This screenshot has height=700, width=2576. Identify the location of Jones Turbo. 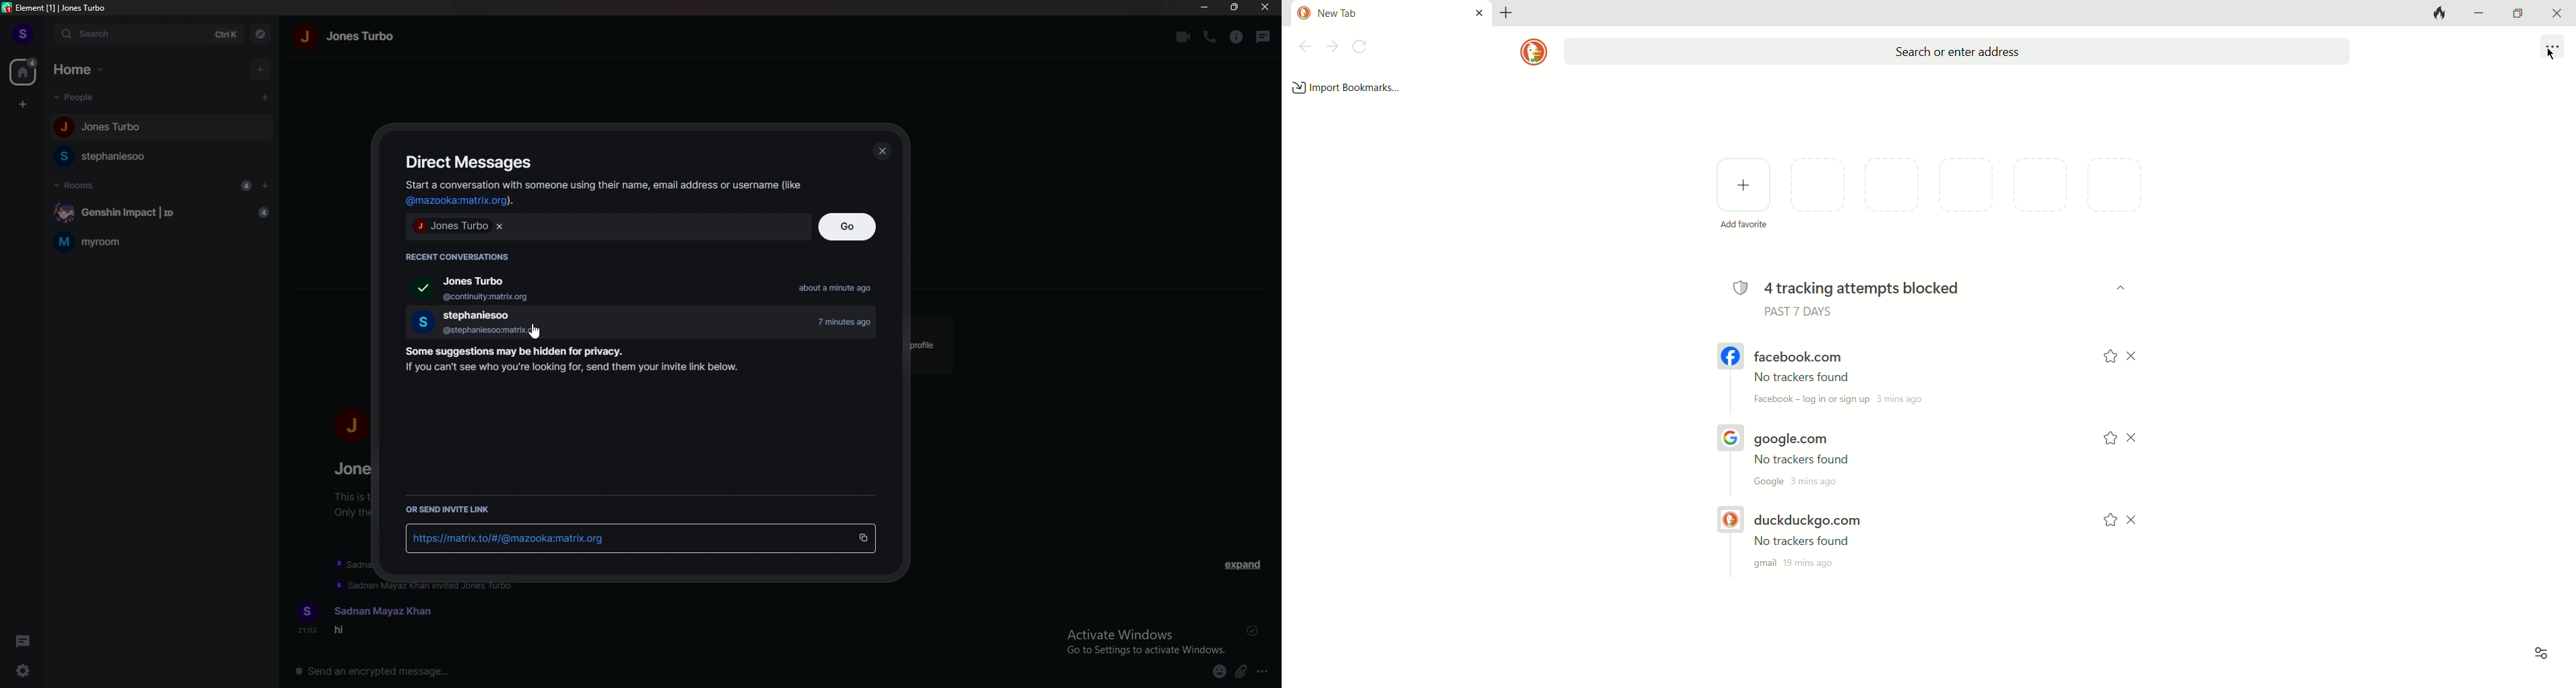
(98, 129).